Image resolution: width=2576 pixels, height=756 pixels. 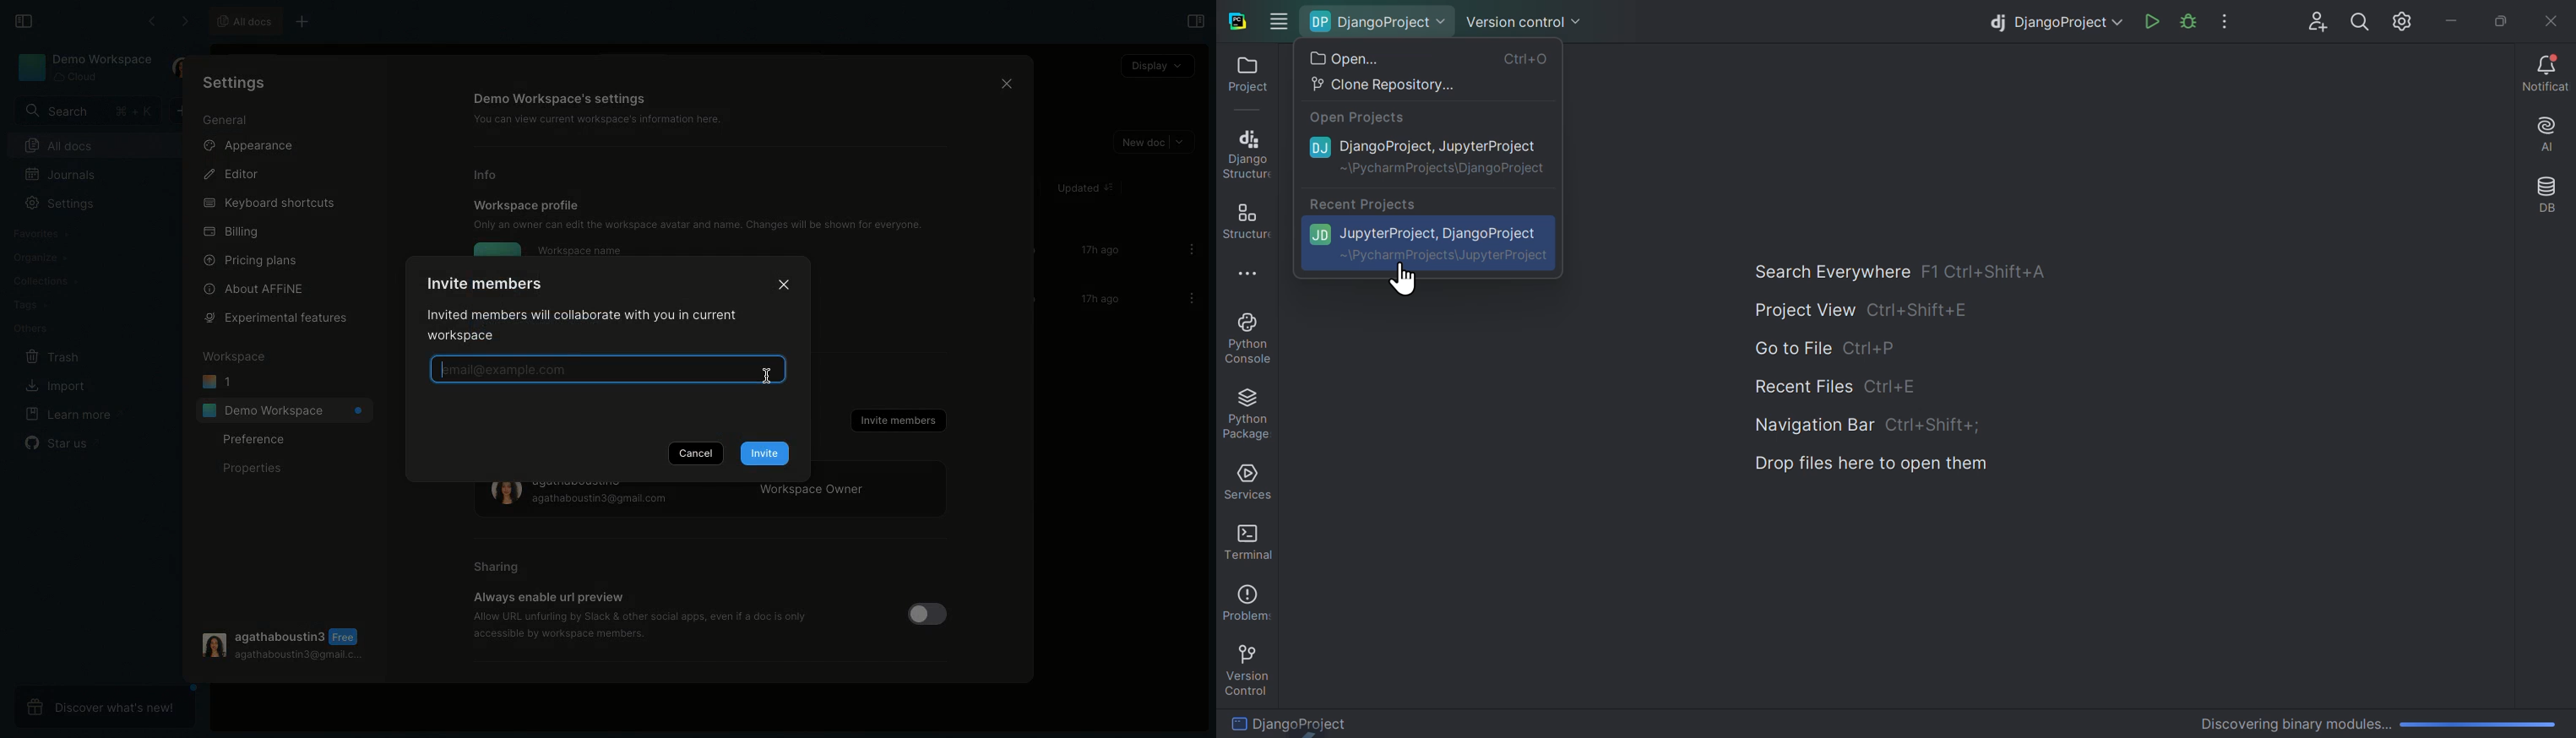 I want to click on Discover what's new!, so click(x=102, y=705).